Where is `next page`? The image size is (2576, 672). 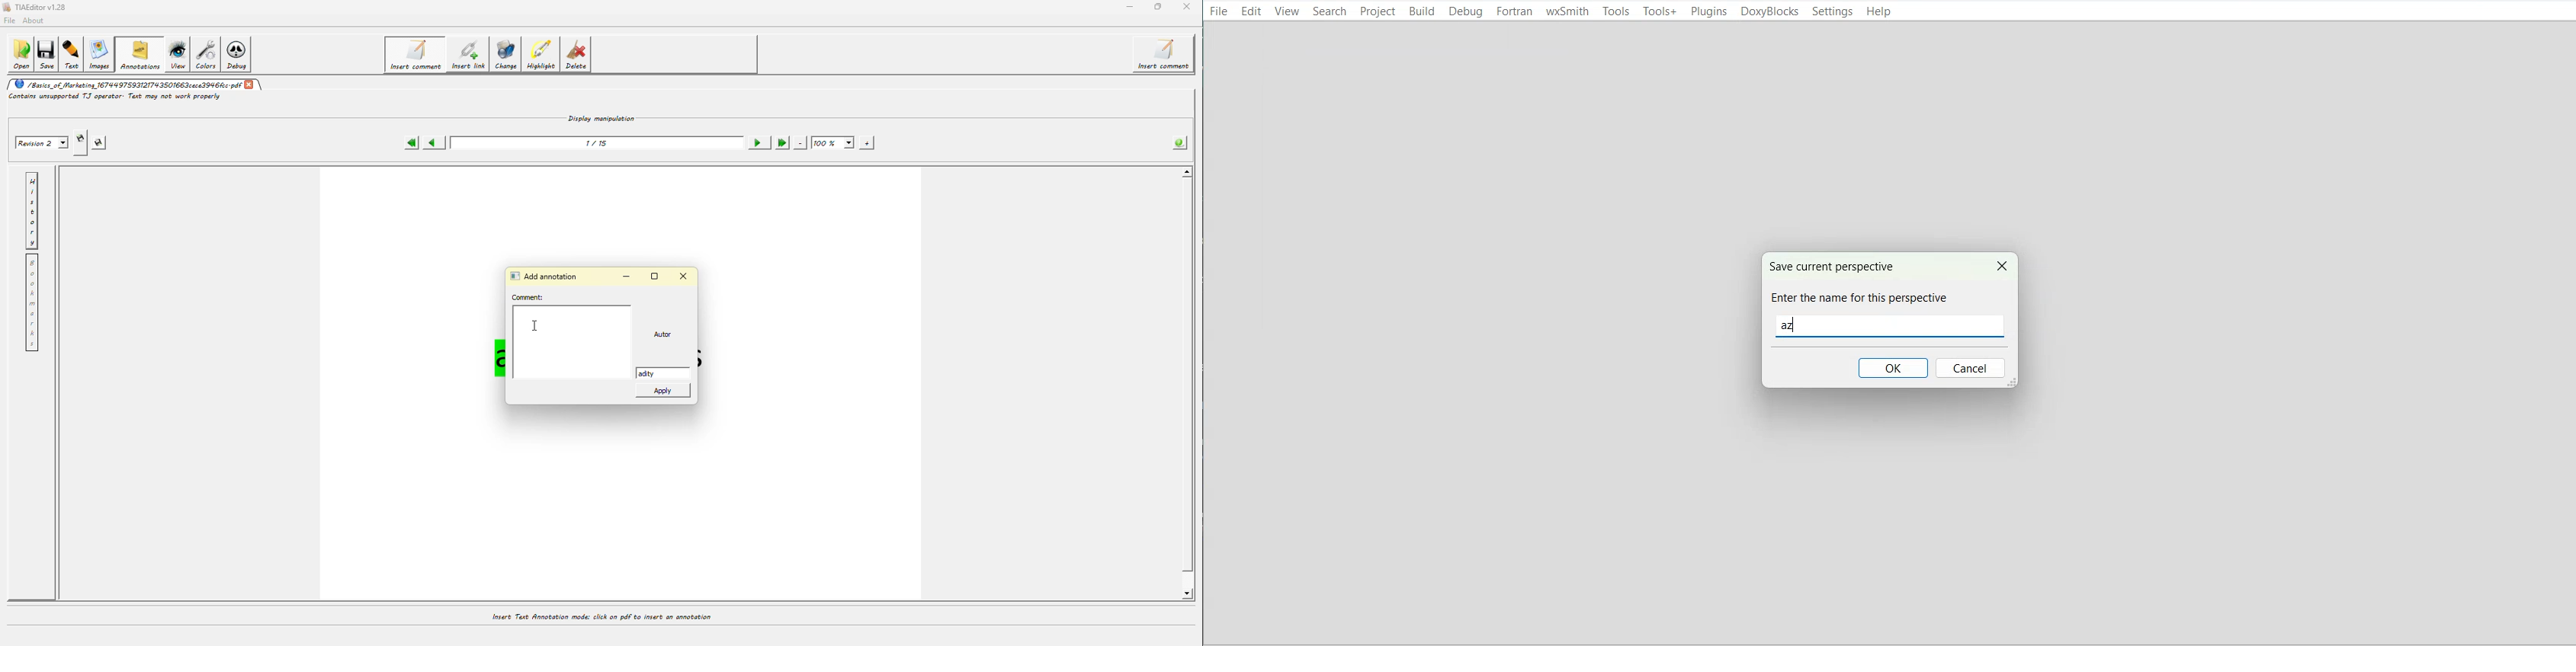
next page is located at coordinates (758, 143).